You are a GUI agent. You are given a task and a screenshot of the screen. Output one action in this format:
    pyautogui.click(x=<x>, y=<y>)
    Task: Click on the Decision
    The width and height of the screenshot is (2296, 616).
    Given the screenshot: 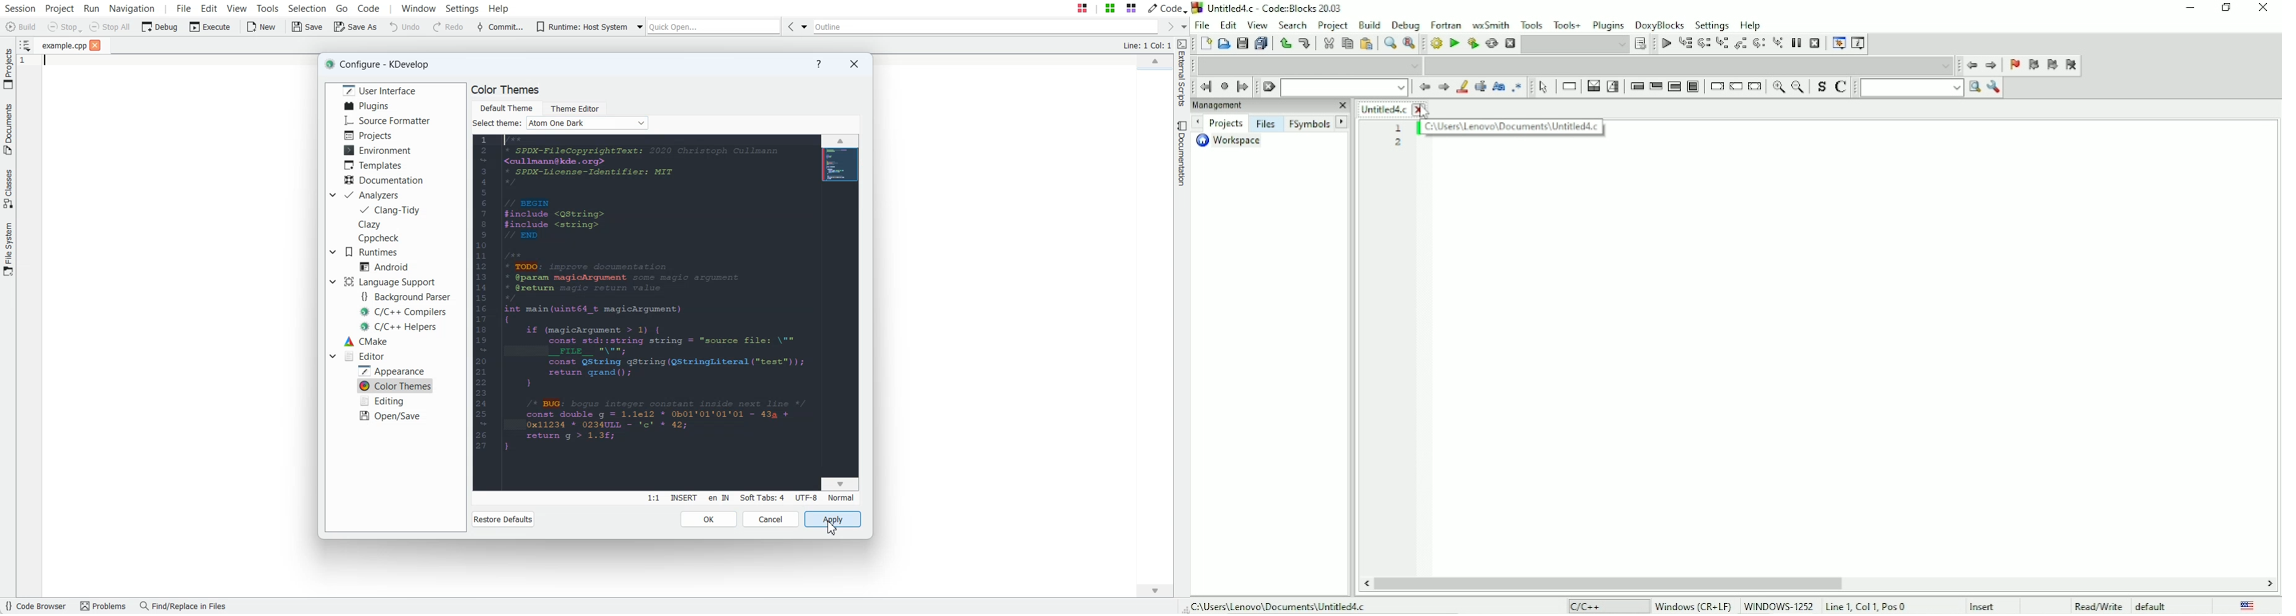 What is the action you would take?
    pyautogui.click(x=1593, y=87)
    